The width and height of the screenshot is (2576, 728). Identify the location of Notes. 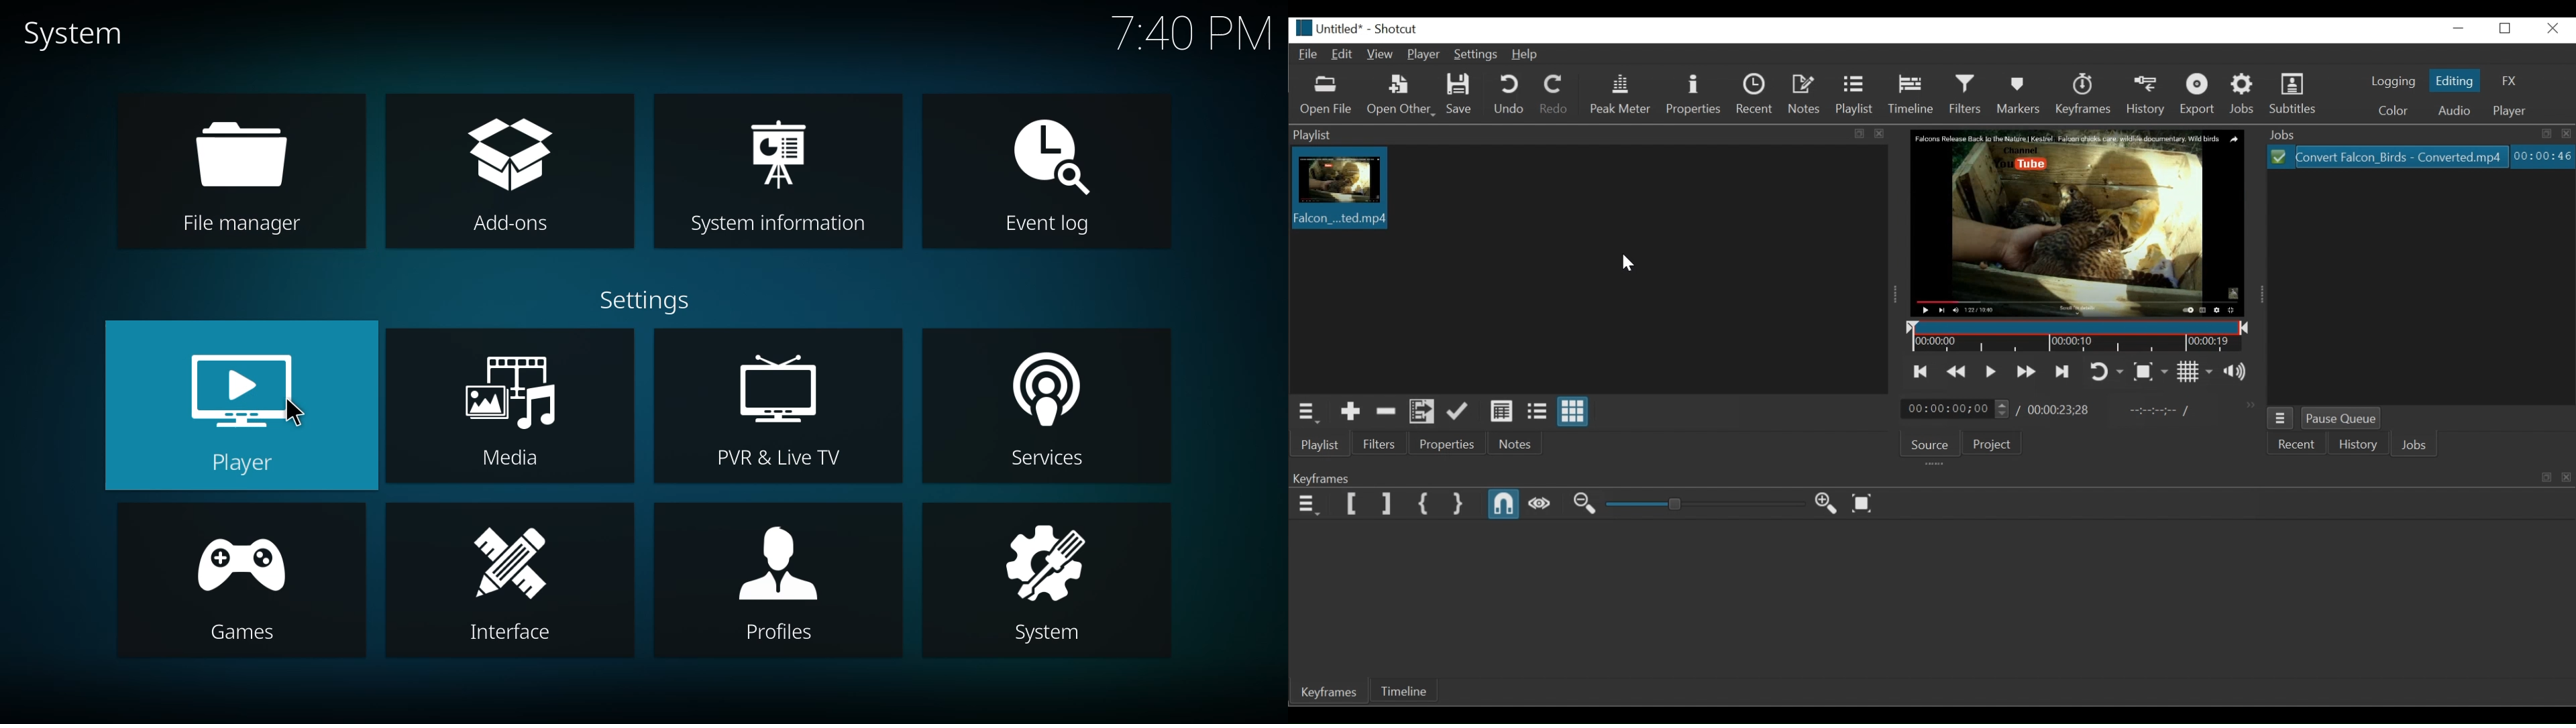
(1804, 94).